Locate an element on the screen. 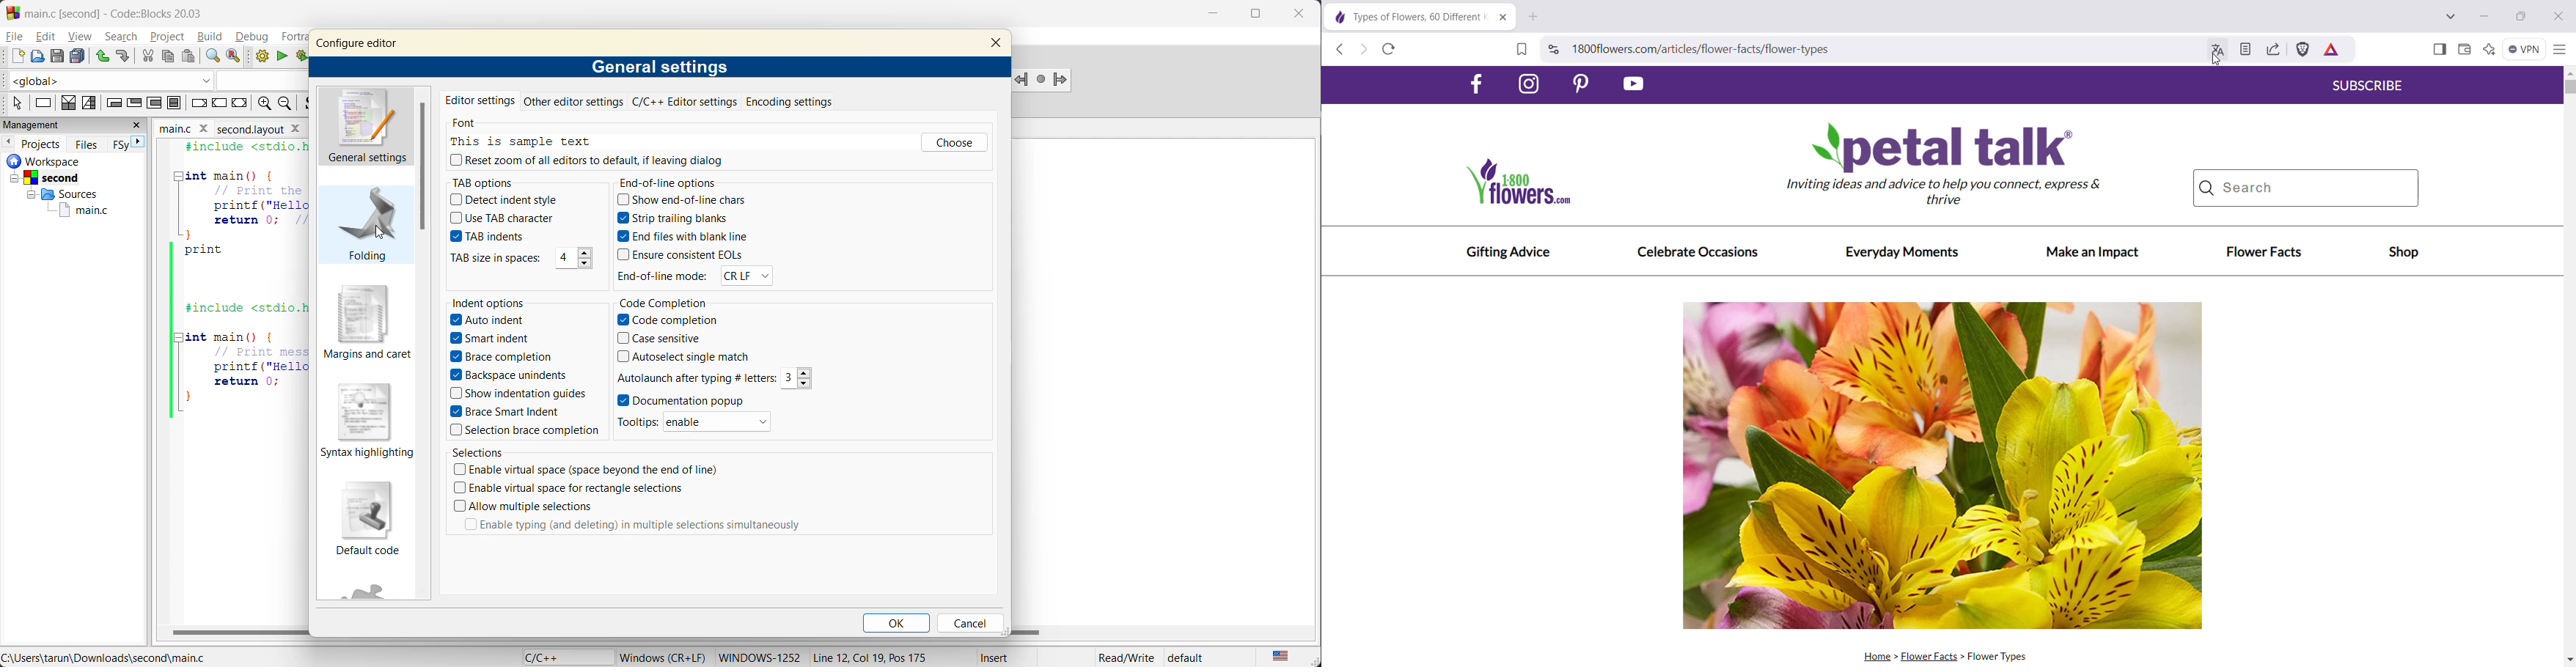 The width and height of the screenshot is (2576, 672). general settings is located at coordinates (361, 130).